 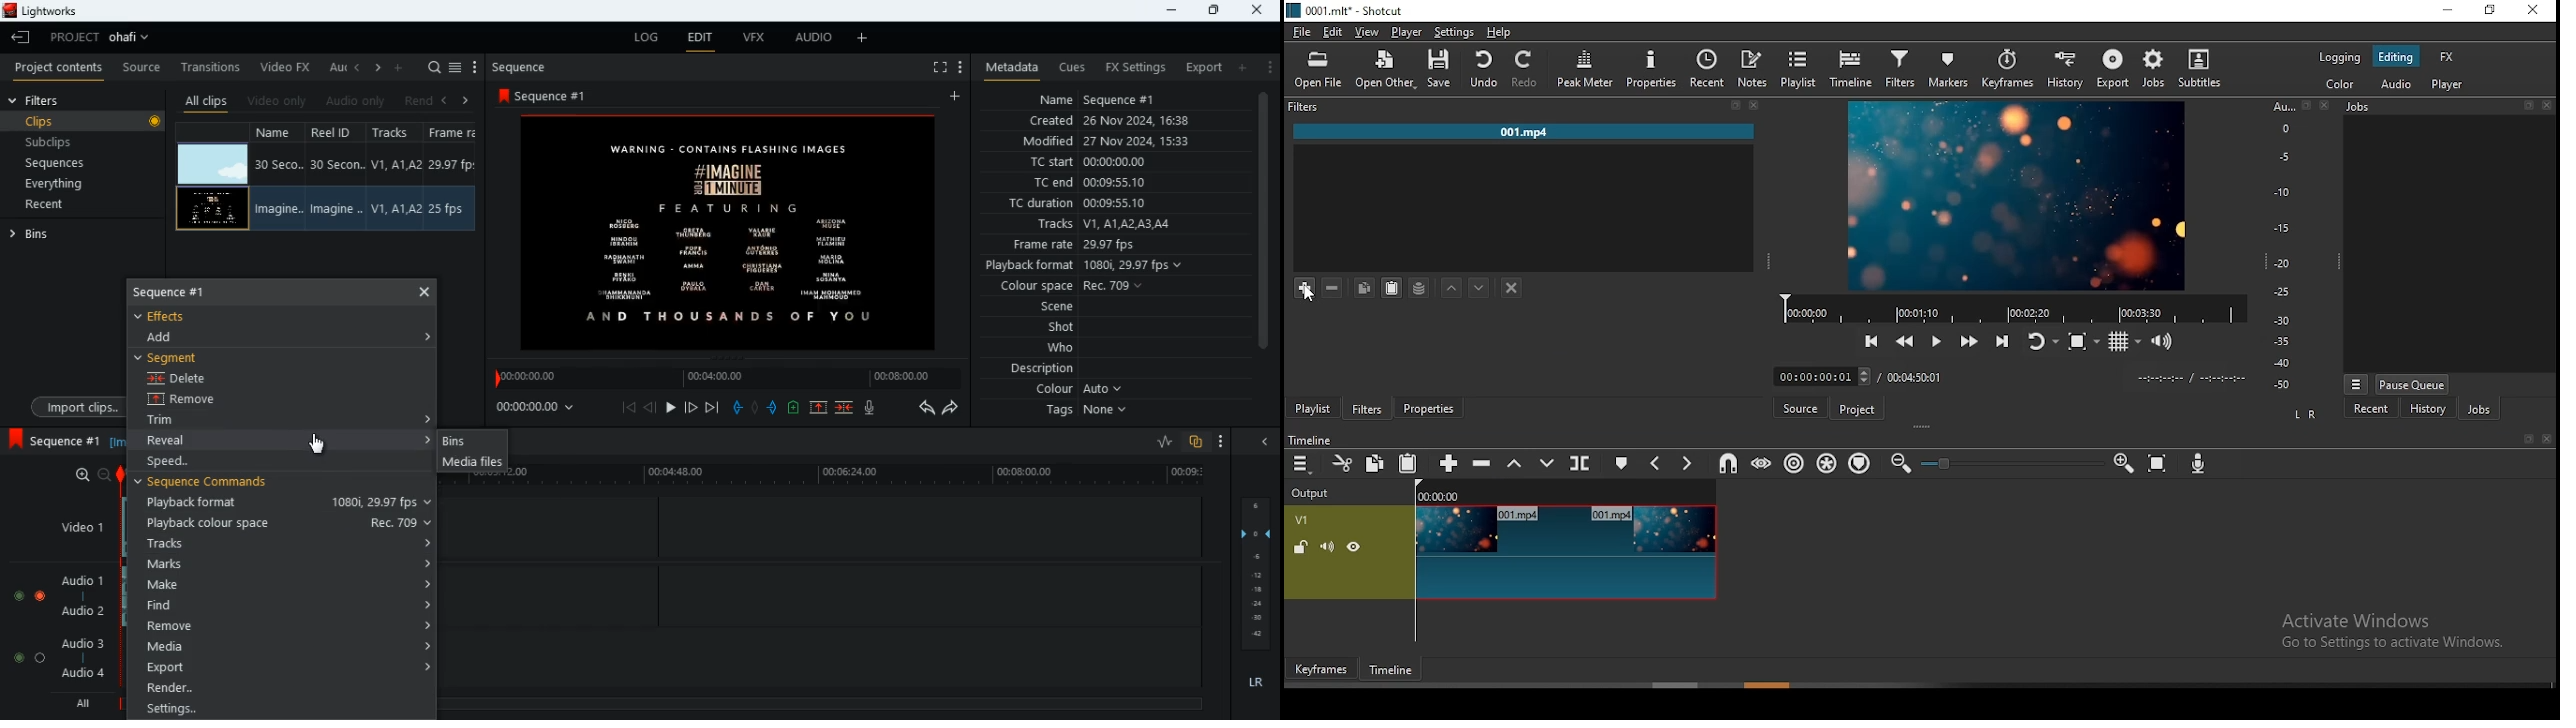 What do you see at coordinates (1500, 553) in the screenshot?
I see `video track ` at bounding box center [1500, 553].